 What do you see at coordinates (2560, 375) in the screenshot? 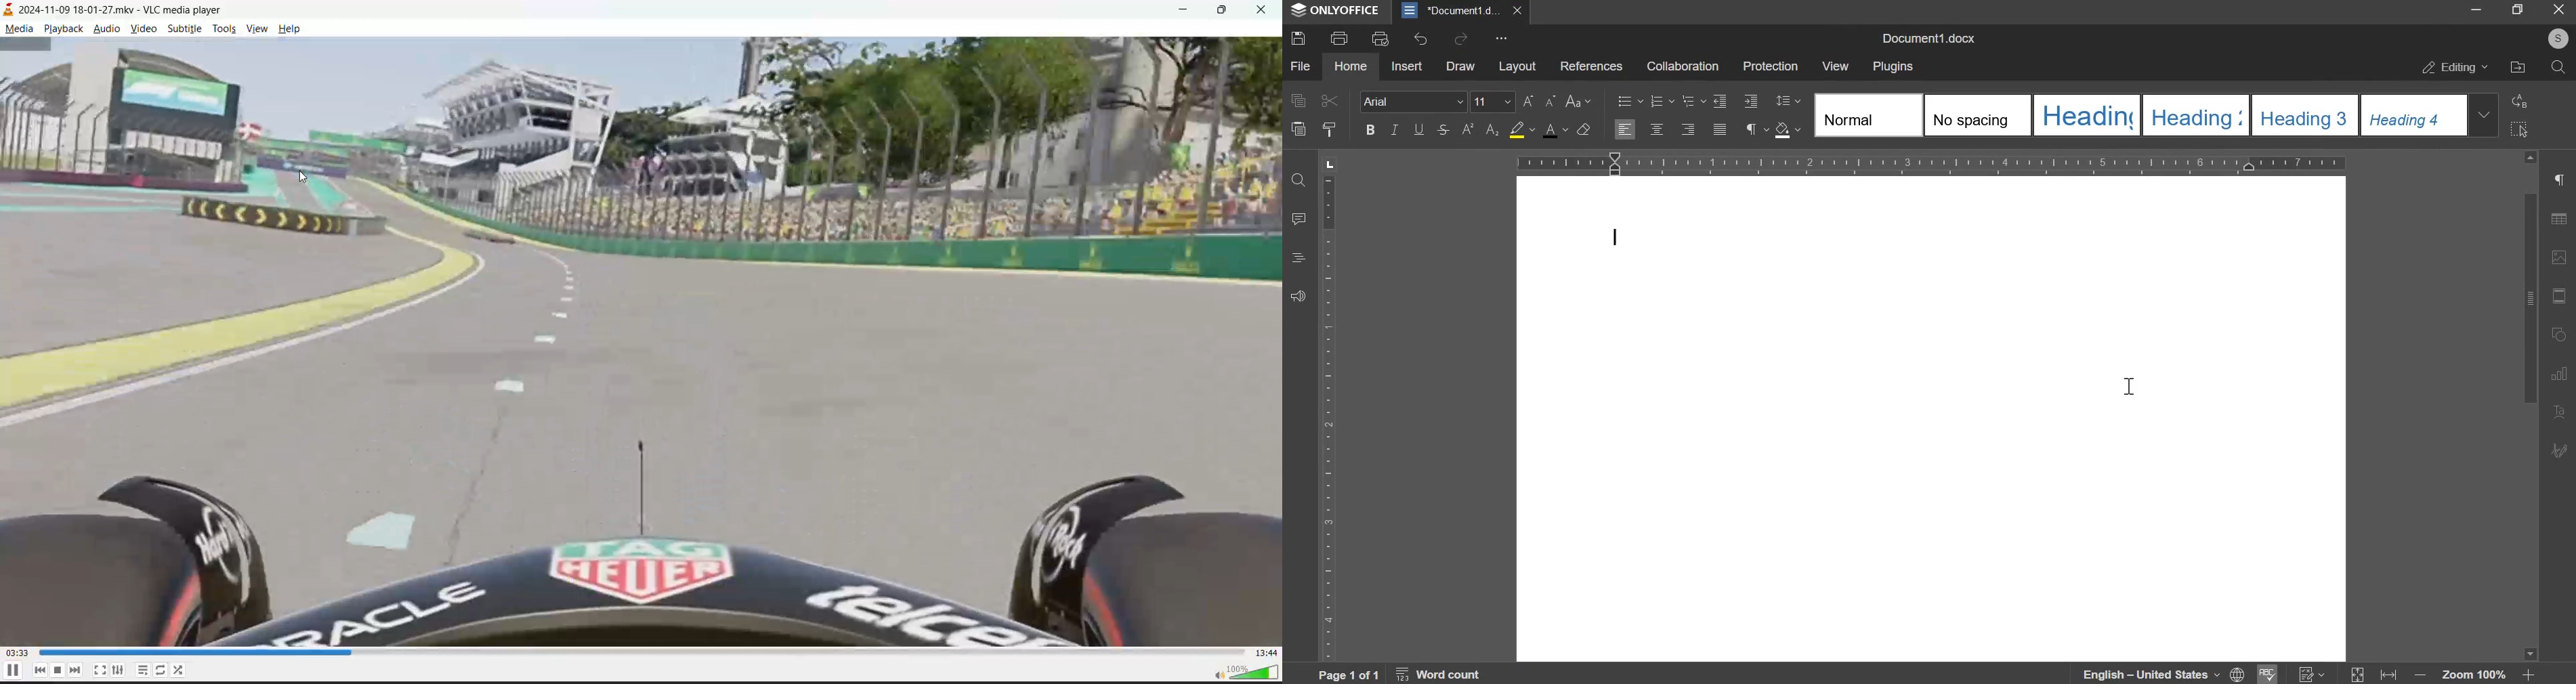
I see `graphs` at bounding box center [2560, 375].